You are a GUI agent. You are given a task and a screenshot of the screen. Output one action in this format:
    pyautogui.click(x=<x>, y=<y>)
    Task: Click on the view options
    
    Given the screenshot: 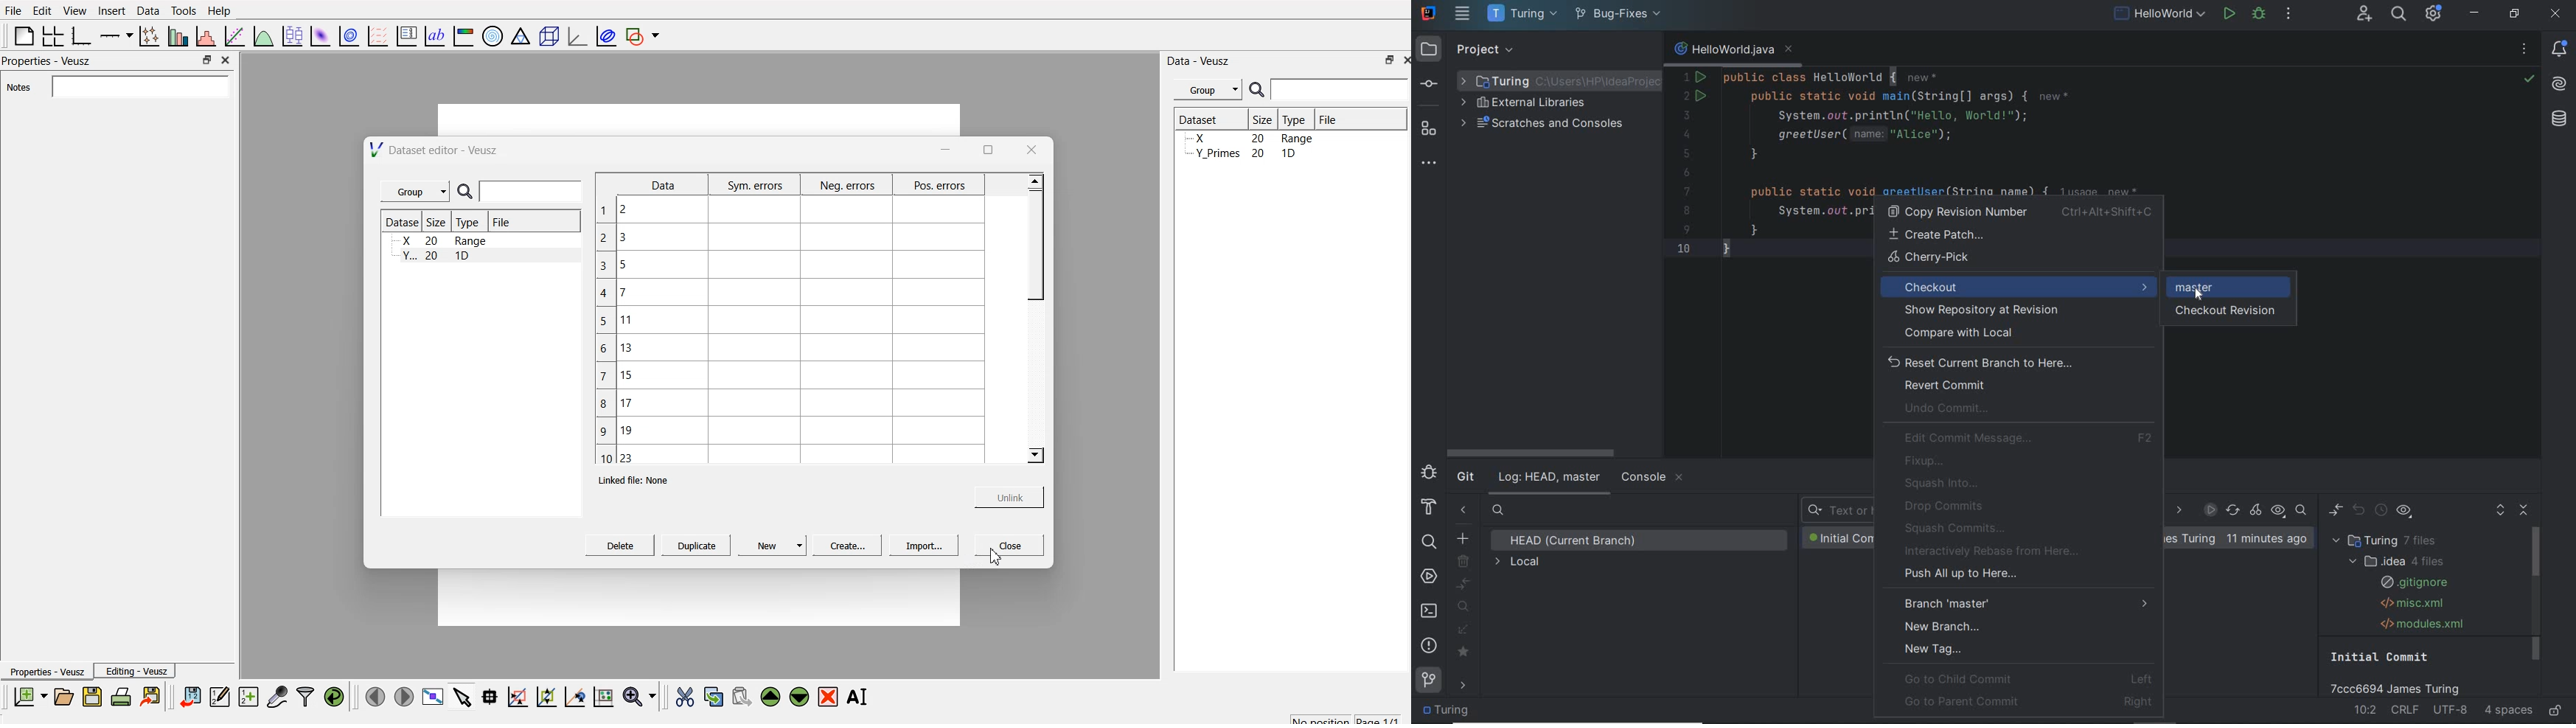 What is the action you would take?
    pyautogui.click(x=2278, y=511)
    